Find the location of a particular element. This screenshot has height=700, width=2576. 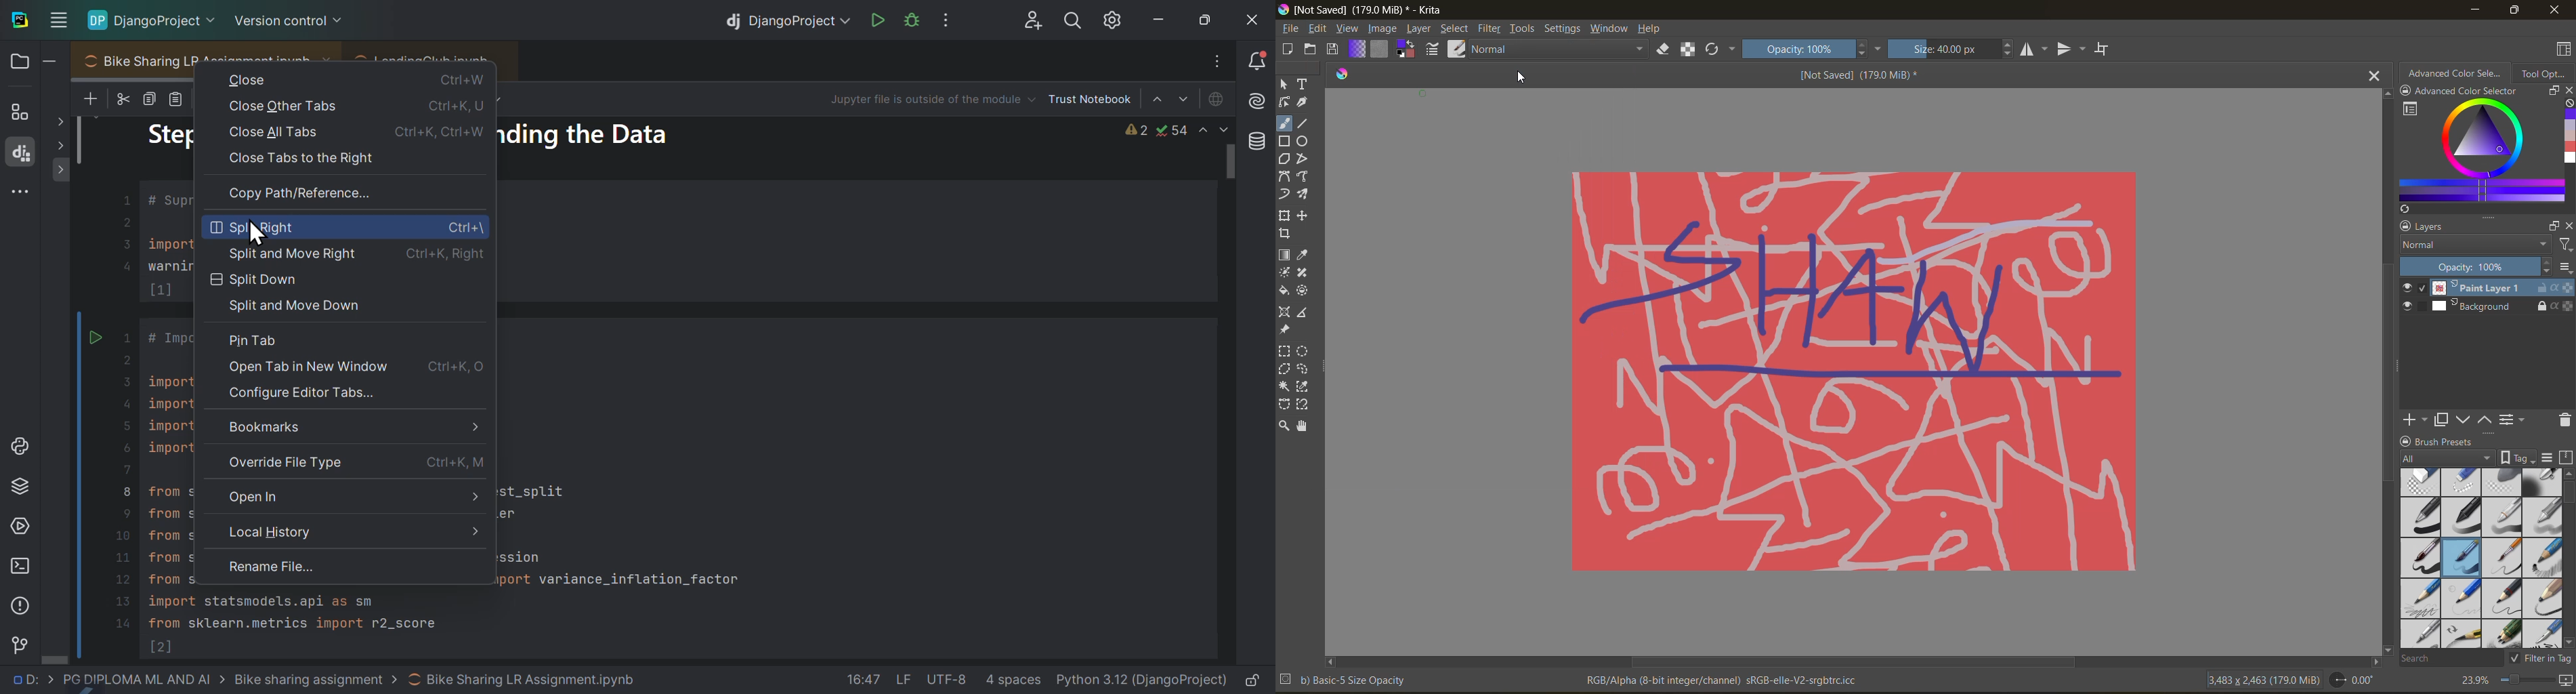

mask down is located at coordinates (2466, 420).